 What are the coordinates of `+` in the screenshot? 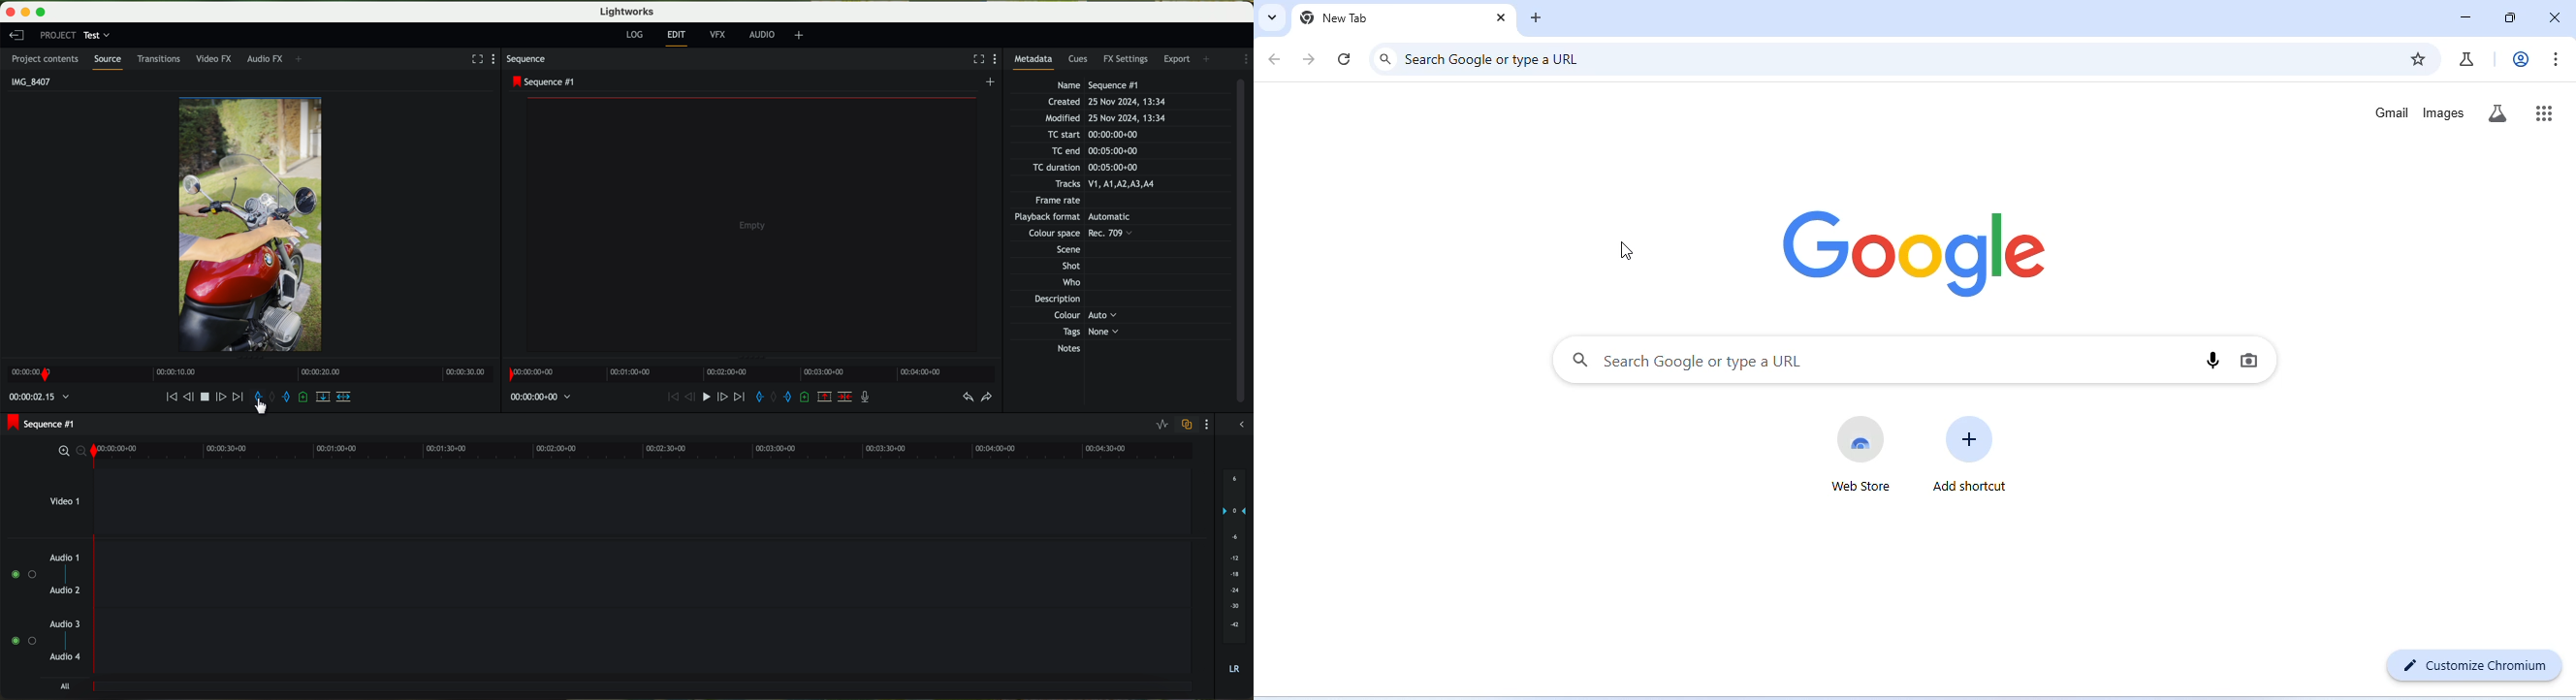 It's located at (799, 37).